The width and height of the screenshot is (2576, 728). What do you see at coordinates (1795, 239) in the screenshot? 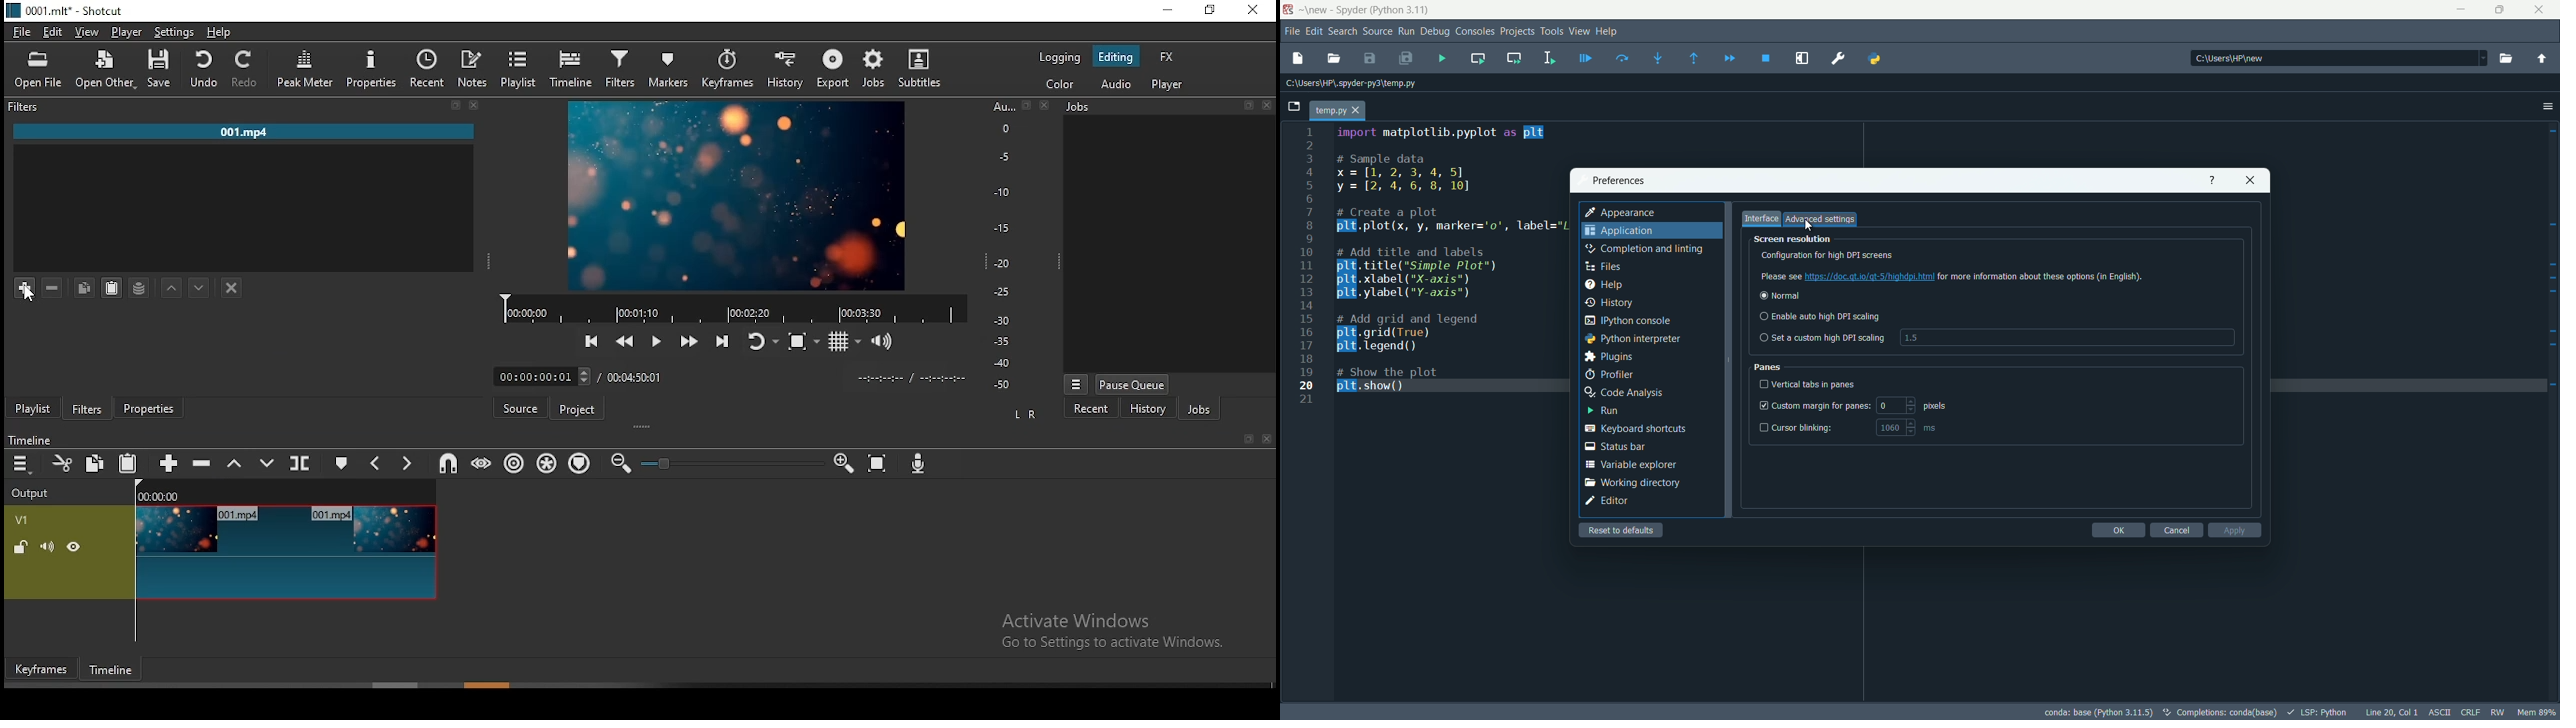
I see `Screen resolution` at bounding box center [1795, 239].